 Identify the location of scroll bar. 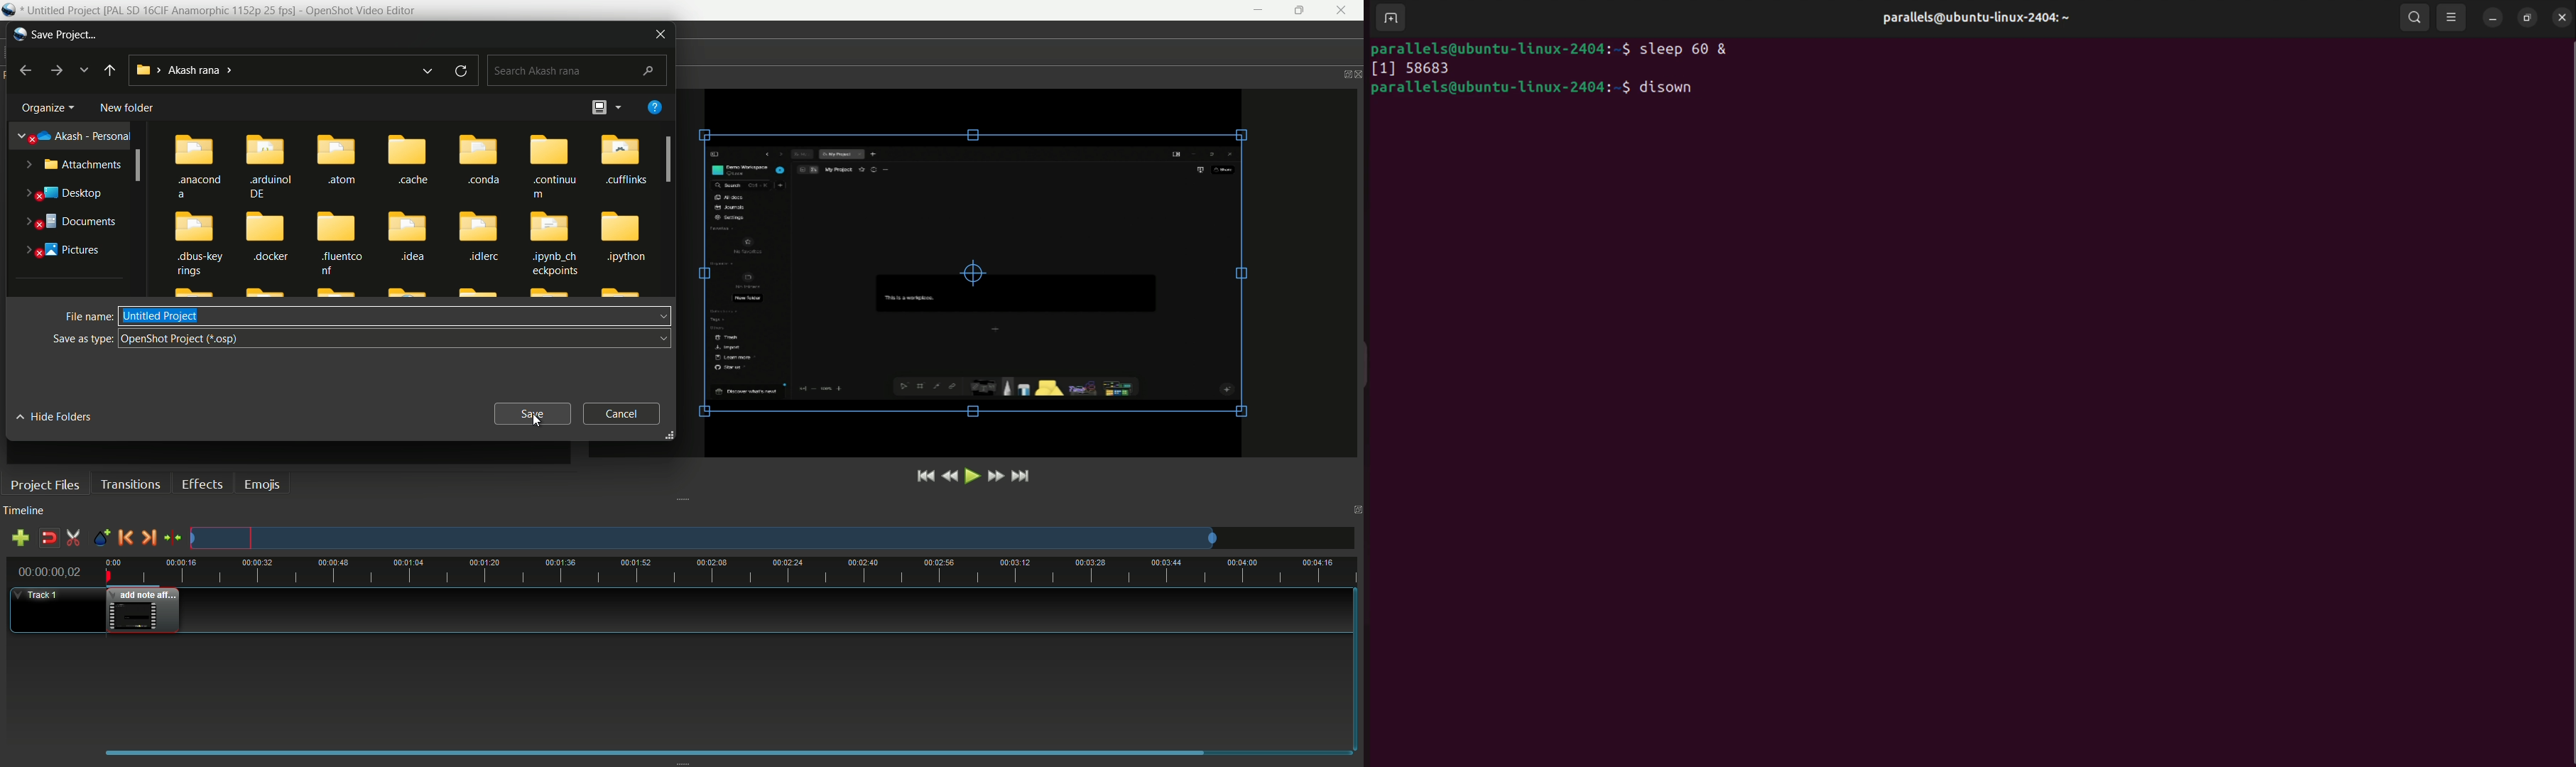
(138, 165).